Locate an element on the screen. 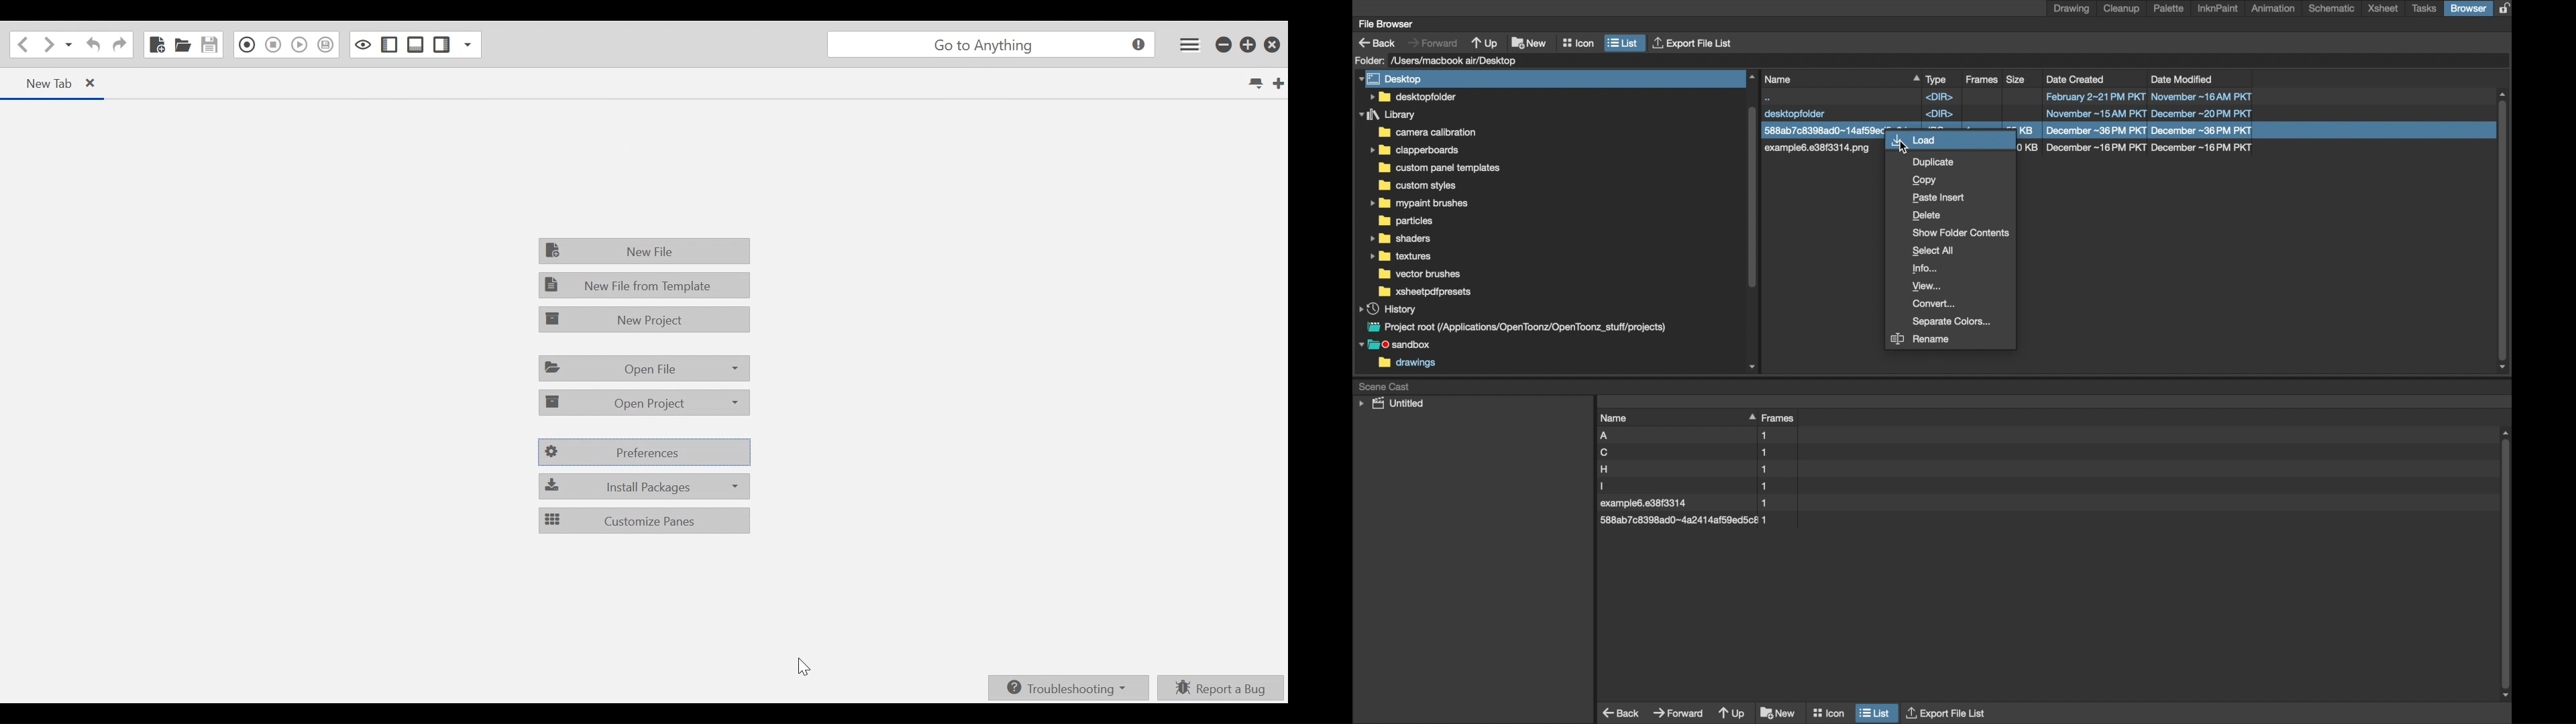 The width and height of the screenshot is (2576, 728). drawings is located at coordinates (1407, 364).